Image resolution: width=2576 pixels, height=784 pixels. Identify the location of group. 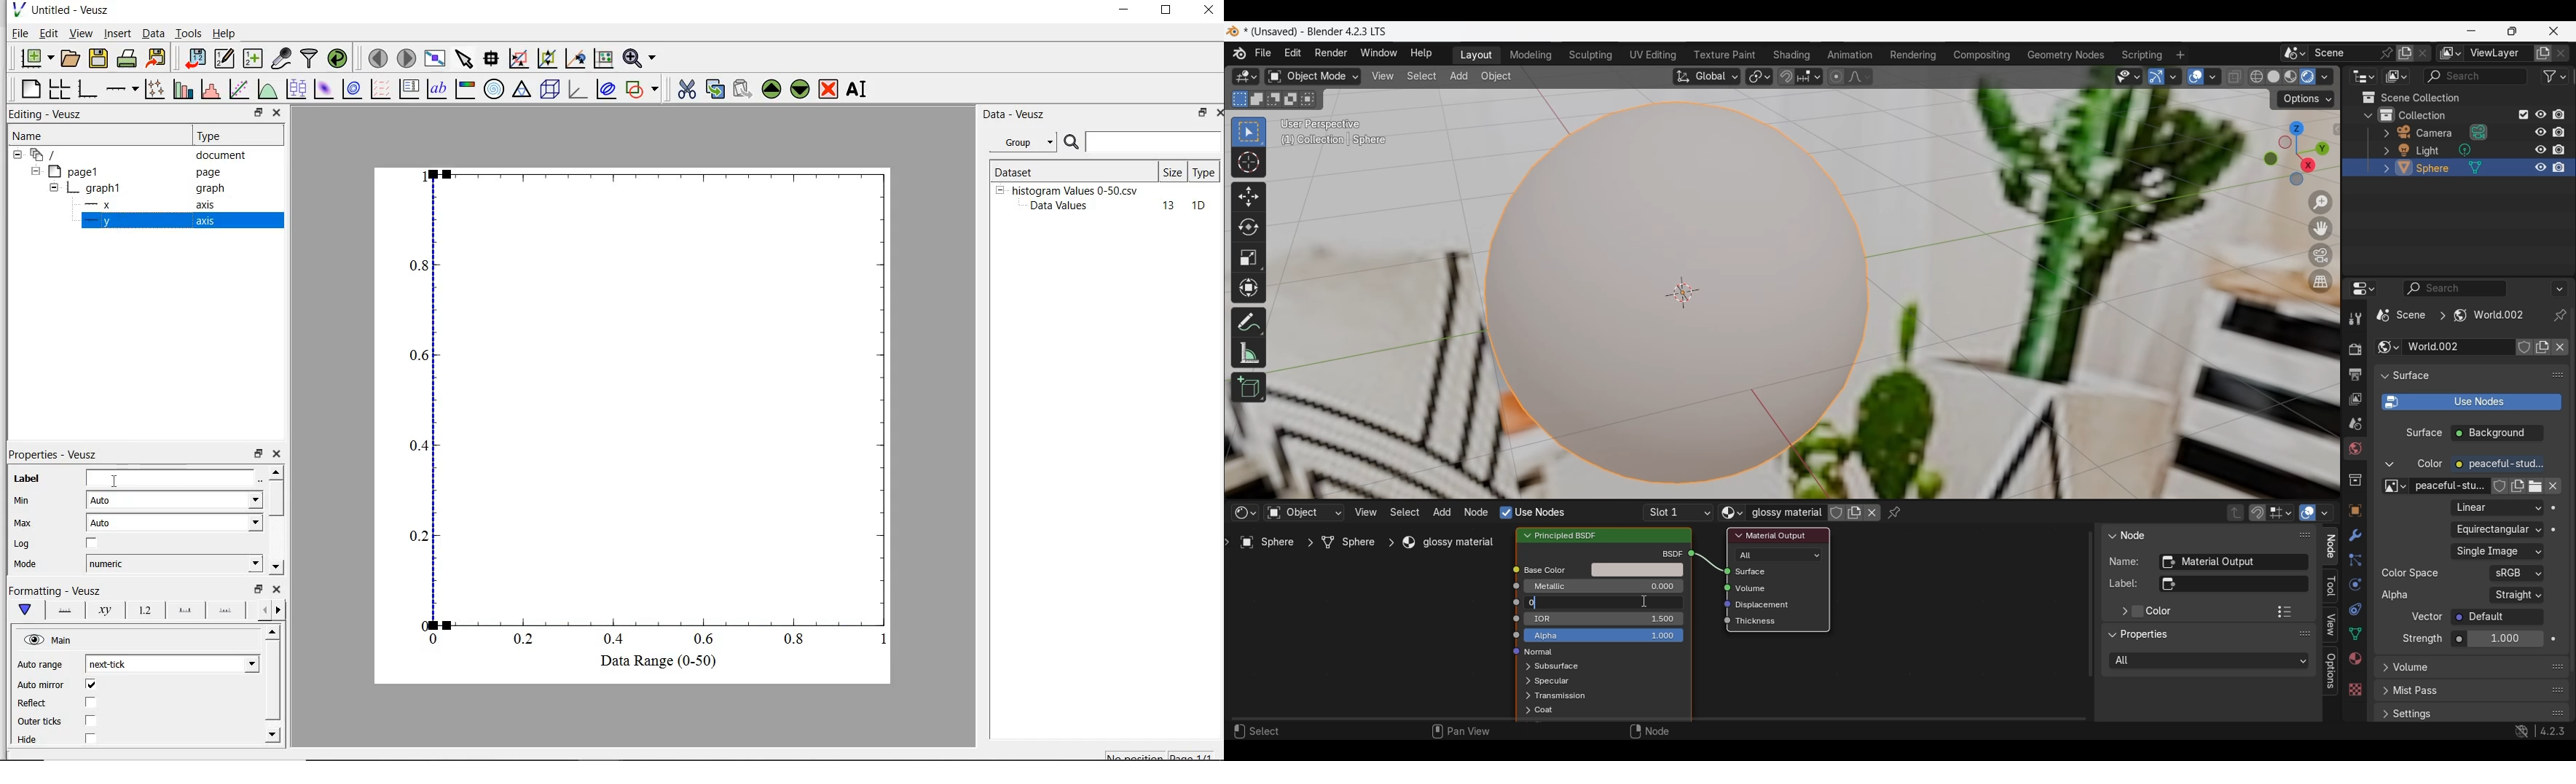
(1021, 142).